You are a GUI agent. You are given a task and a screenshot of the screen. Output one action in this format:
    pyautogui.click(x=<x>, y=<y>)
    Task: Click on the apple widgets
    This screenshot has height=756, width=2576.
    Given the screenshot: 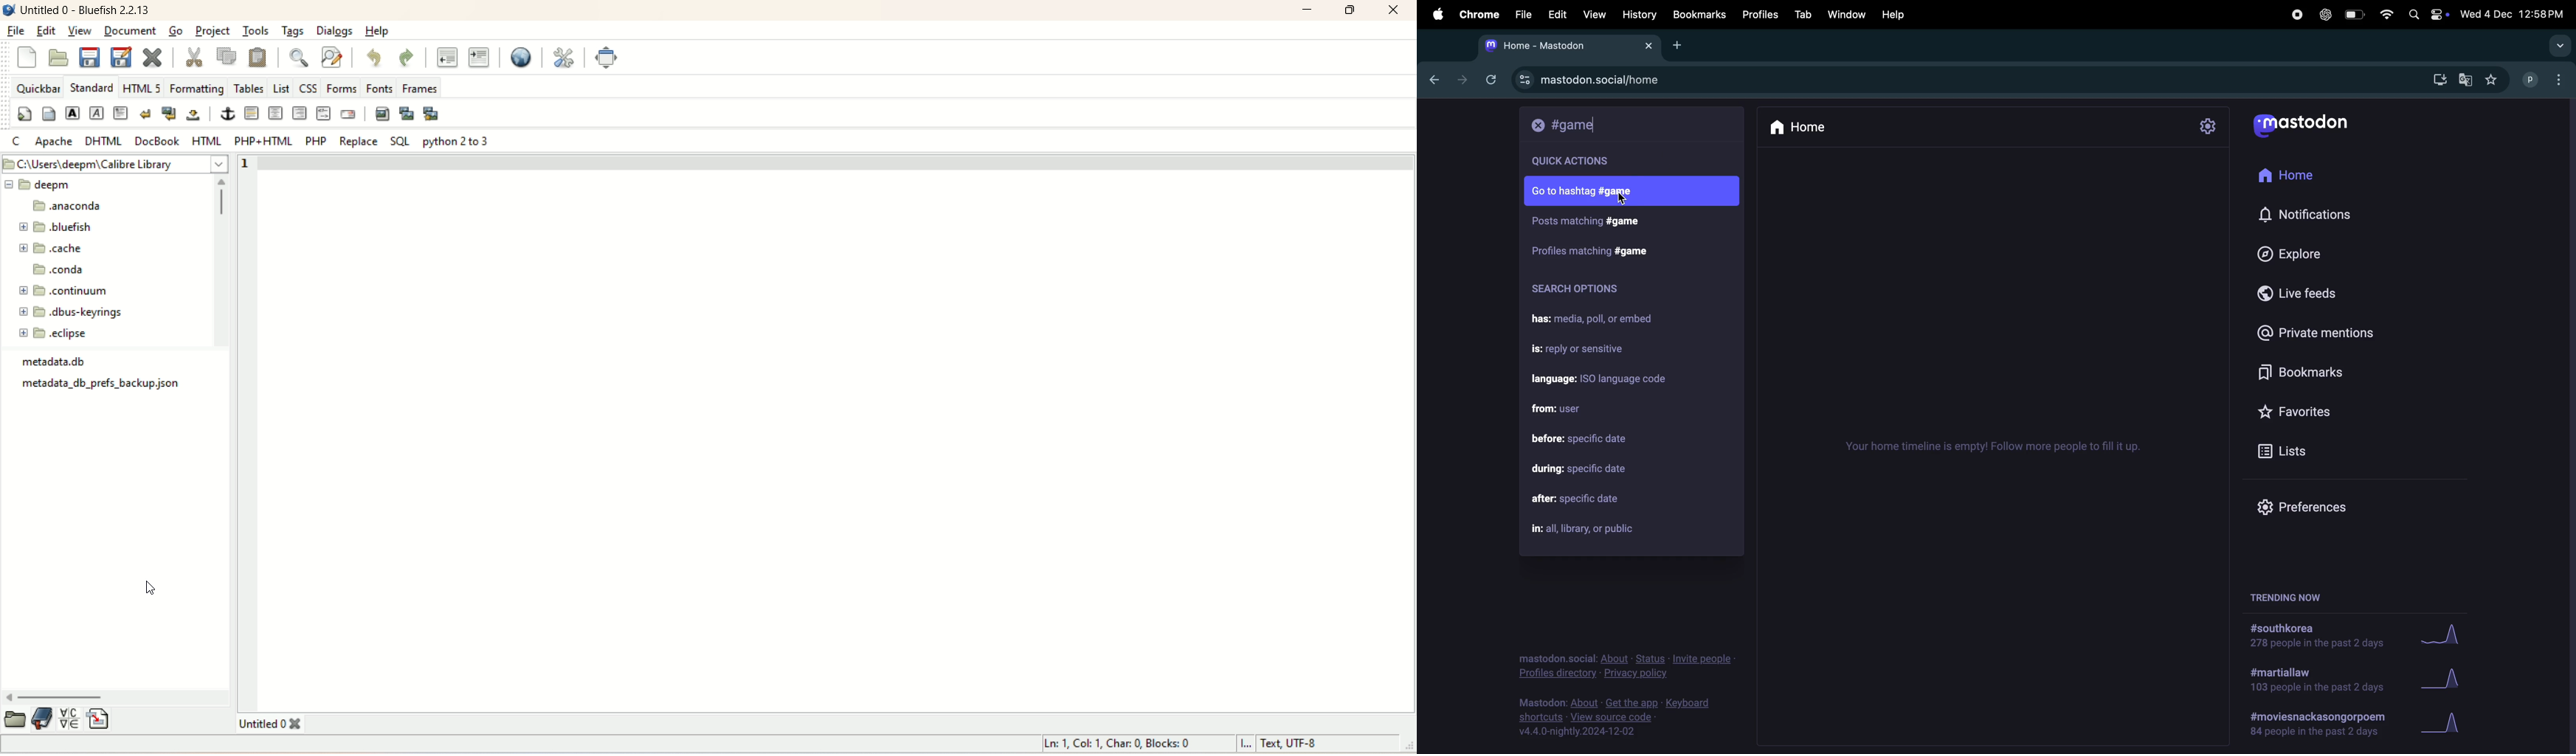 What is the action you would take?
    pyautogui.click(x=2425, y=13)
    